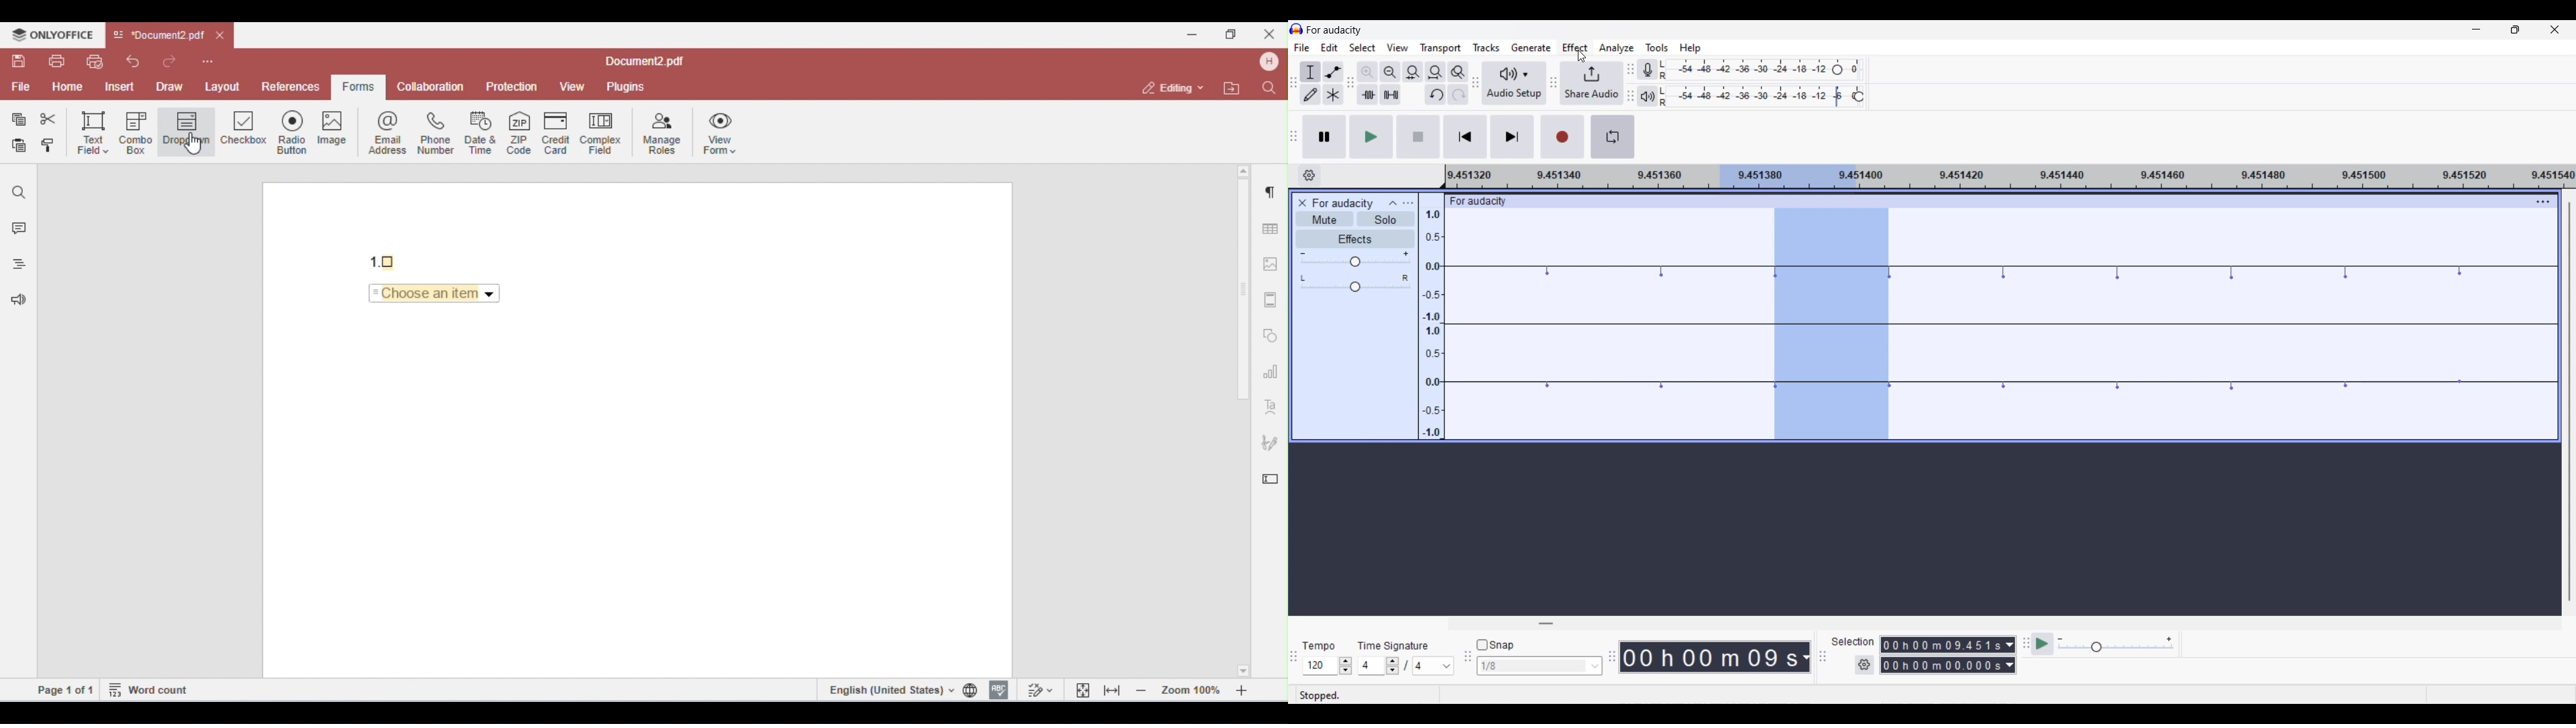  Describe the element at coordinates (1609, 324) in the screenshot. I see `Current track` at that location.